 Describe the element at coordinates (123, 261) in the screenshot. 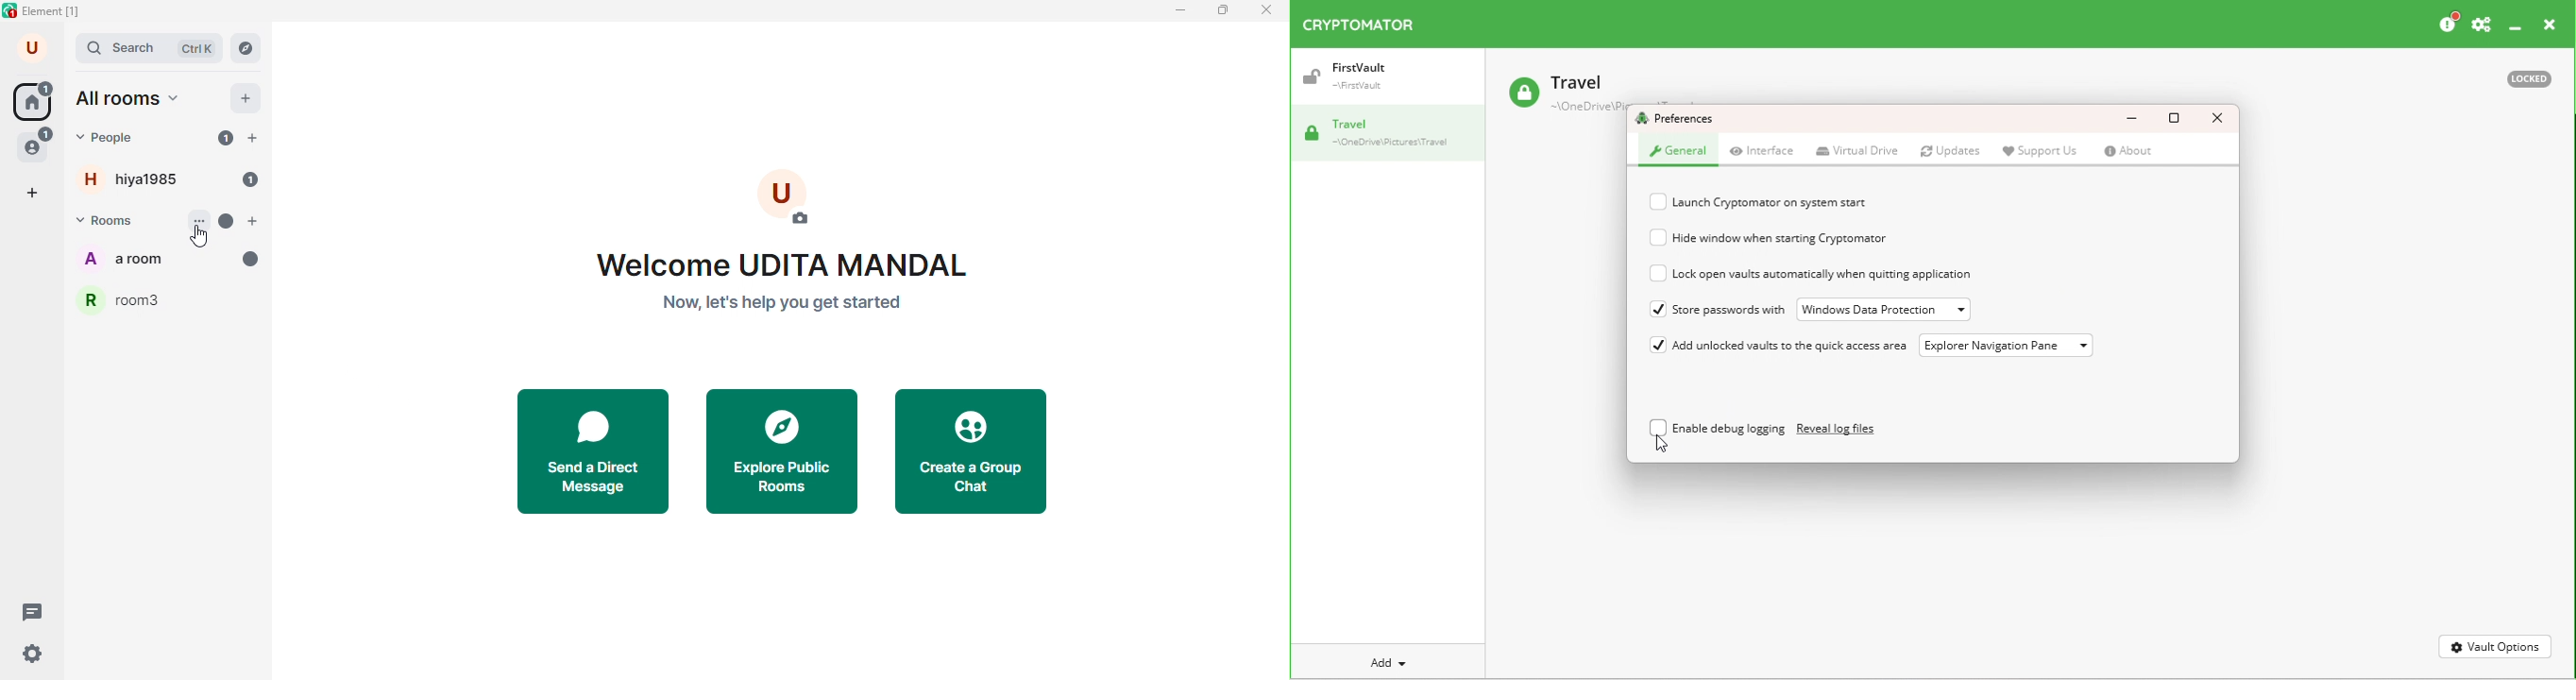

I see `a room` at that location.